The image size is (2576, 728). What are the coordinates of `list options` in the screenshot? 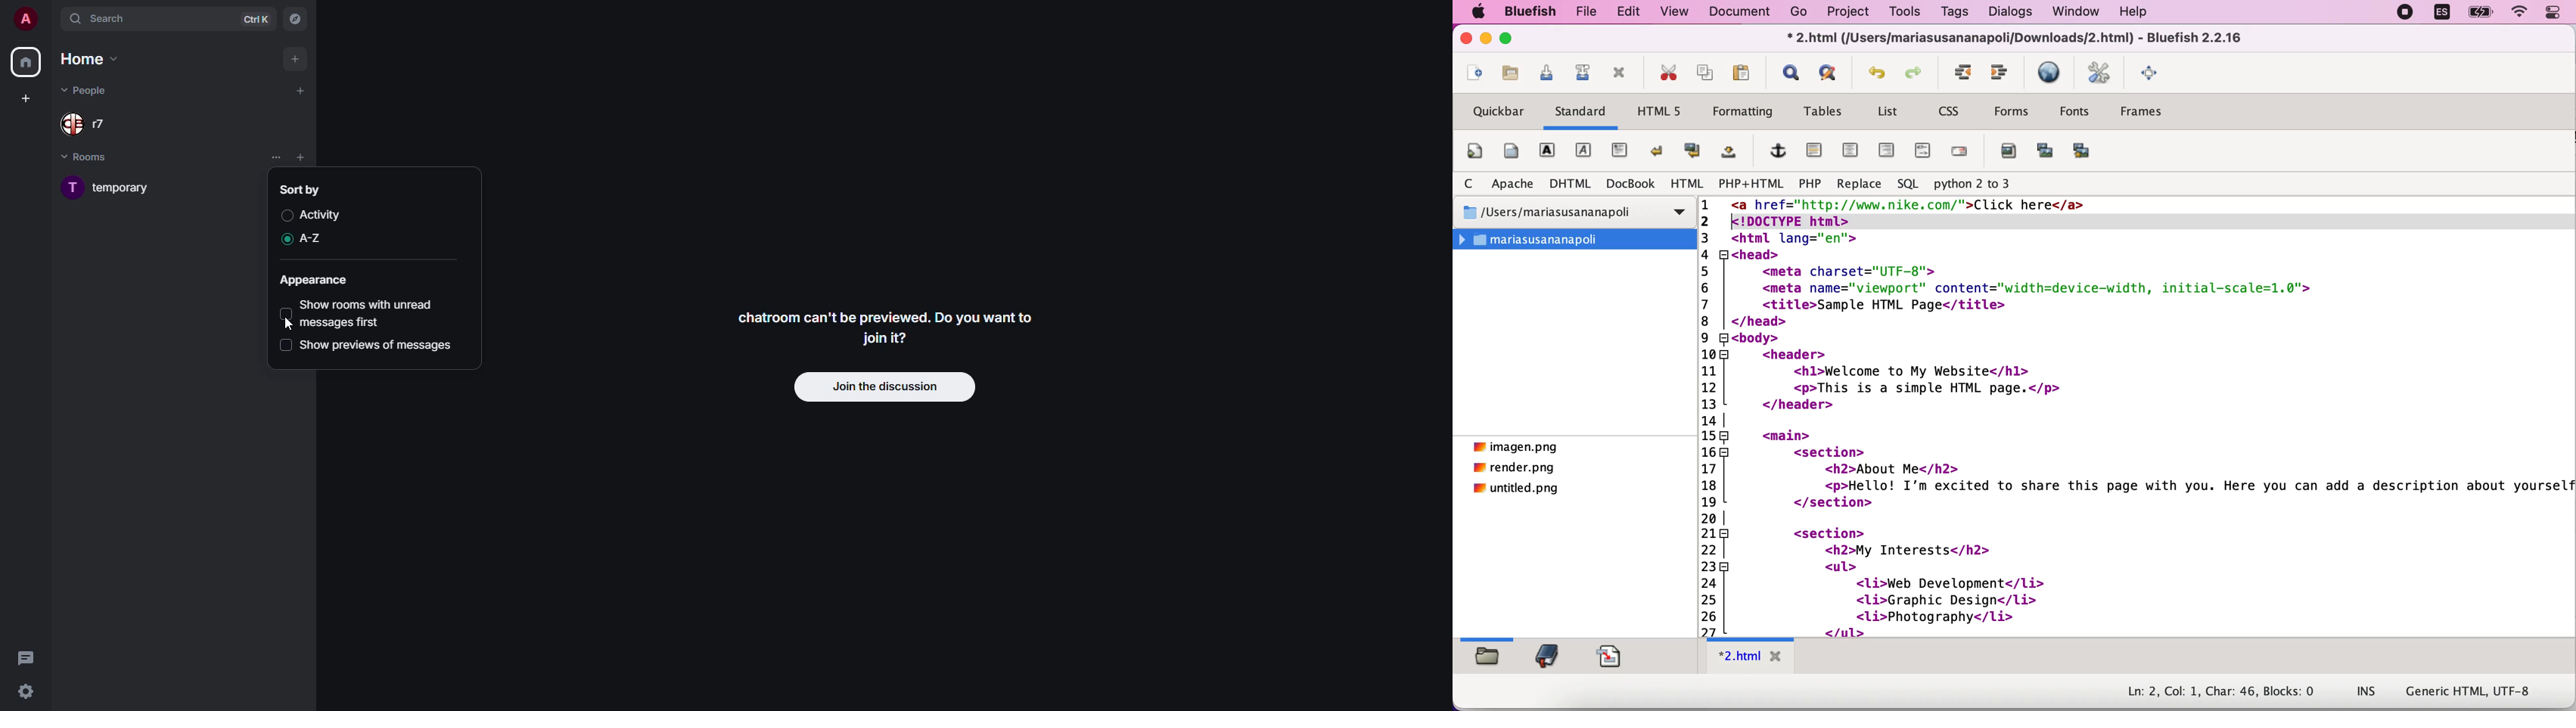 It's located at (325, 158).